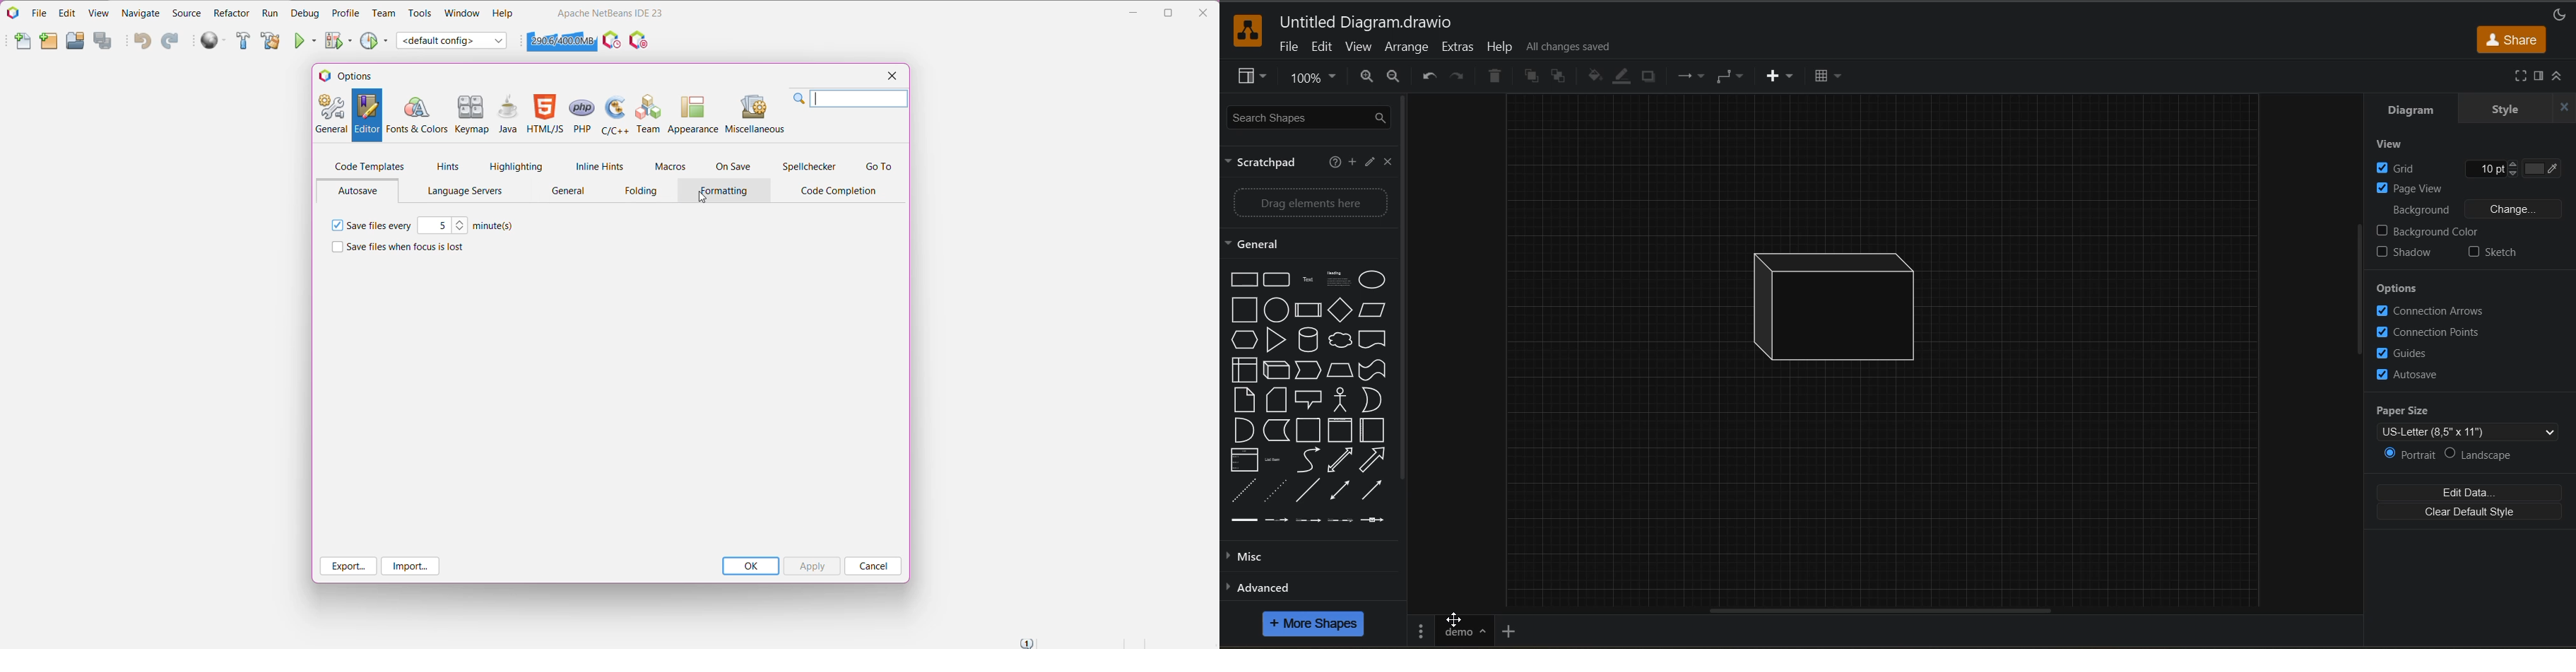 The image size is (2576, 672). What do you see at coordinates (1304, 118) in the screenshot?
I see `search shapes` at bounding box center [1304, 118].